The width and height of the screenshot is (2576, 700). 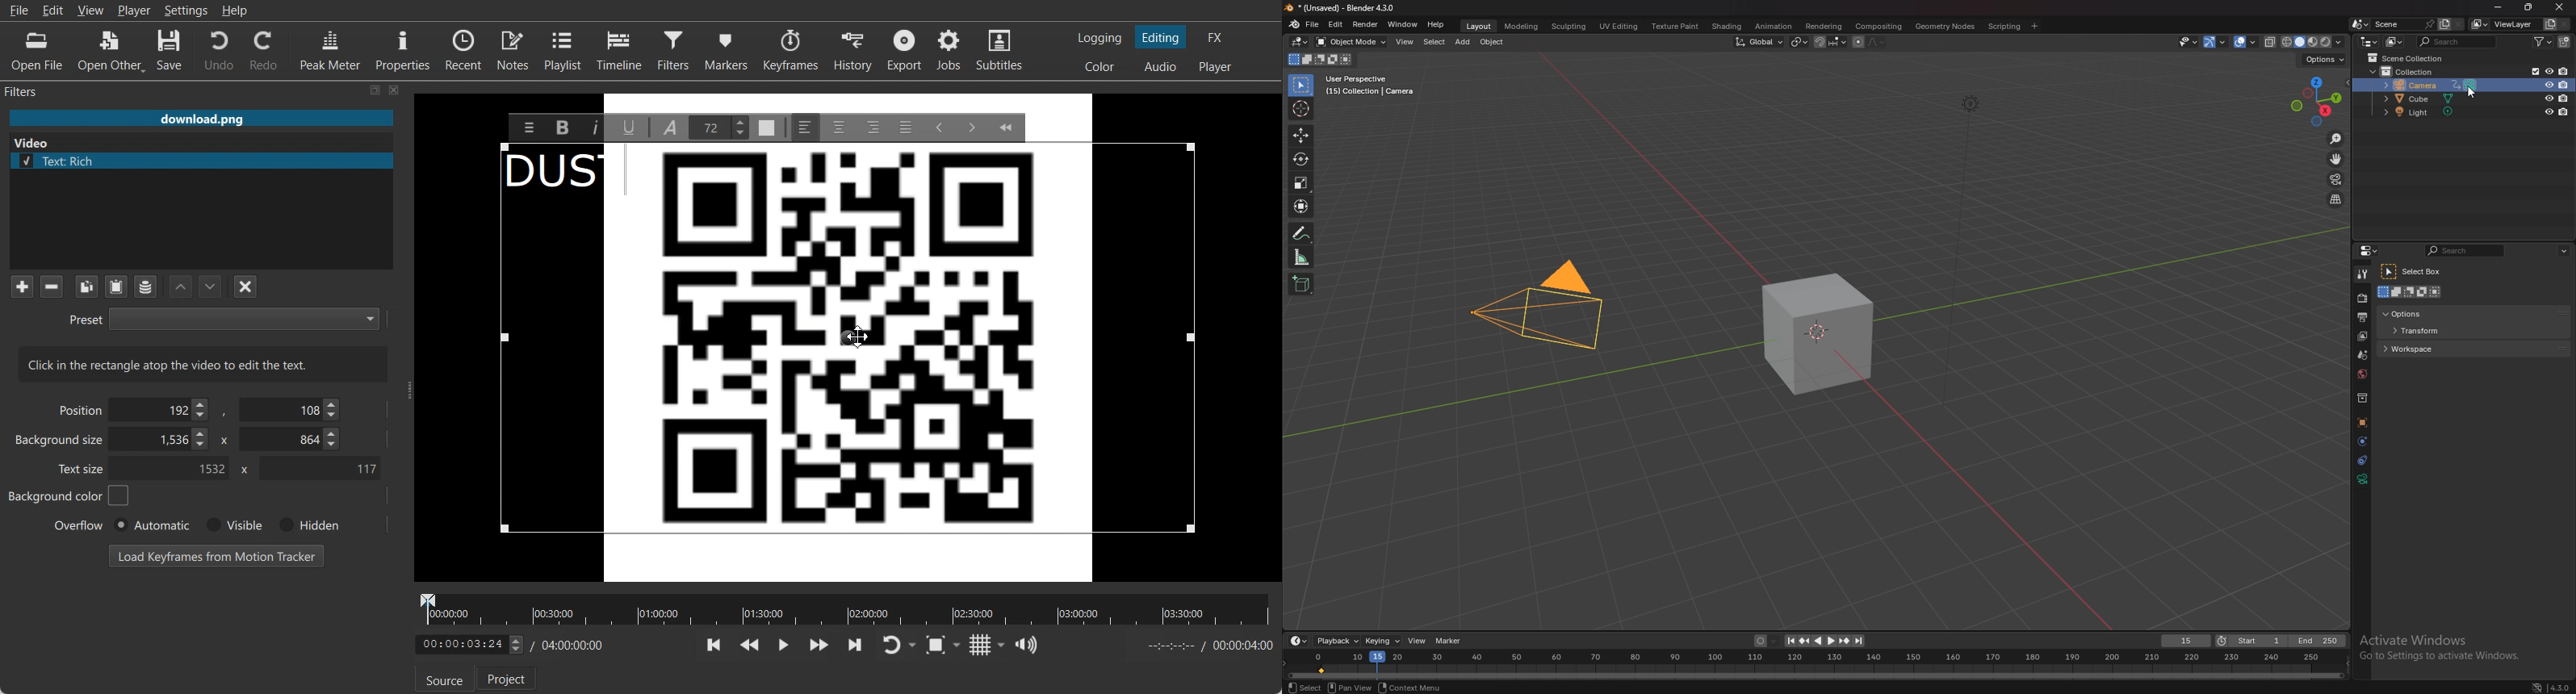 I want to click on Text Color, so click(x=765, y=128).